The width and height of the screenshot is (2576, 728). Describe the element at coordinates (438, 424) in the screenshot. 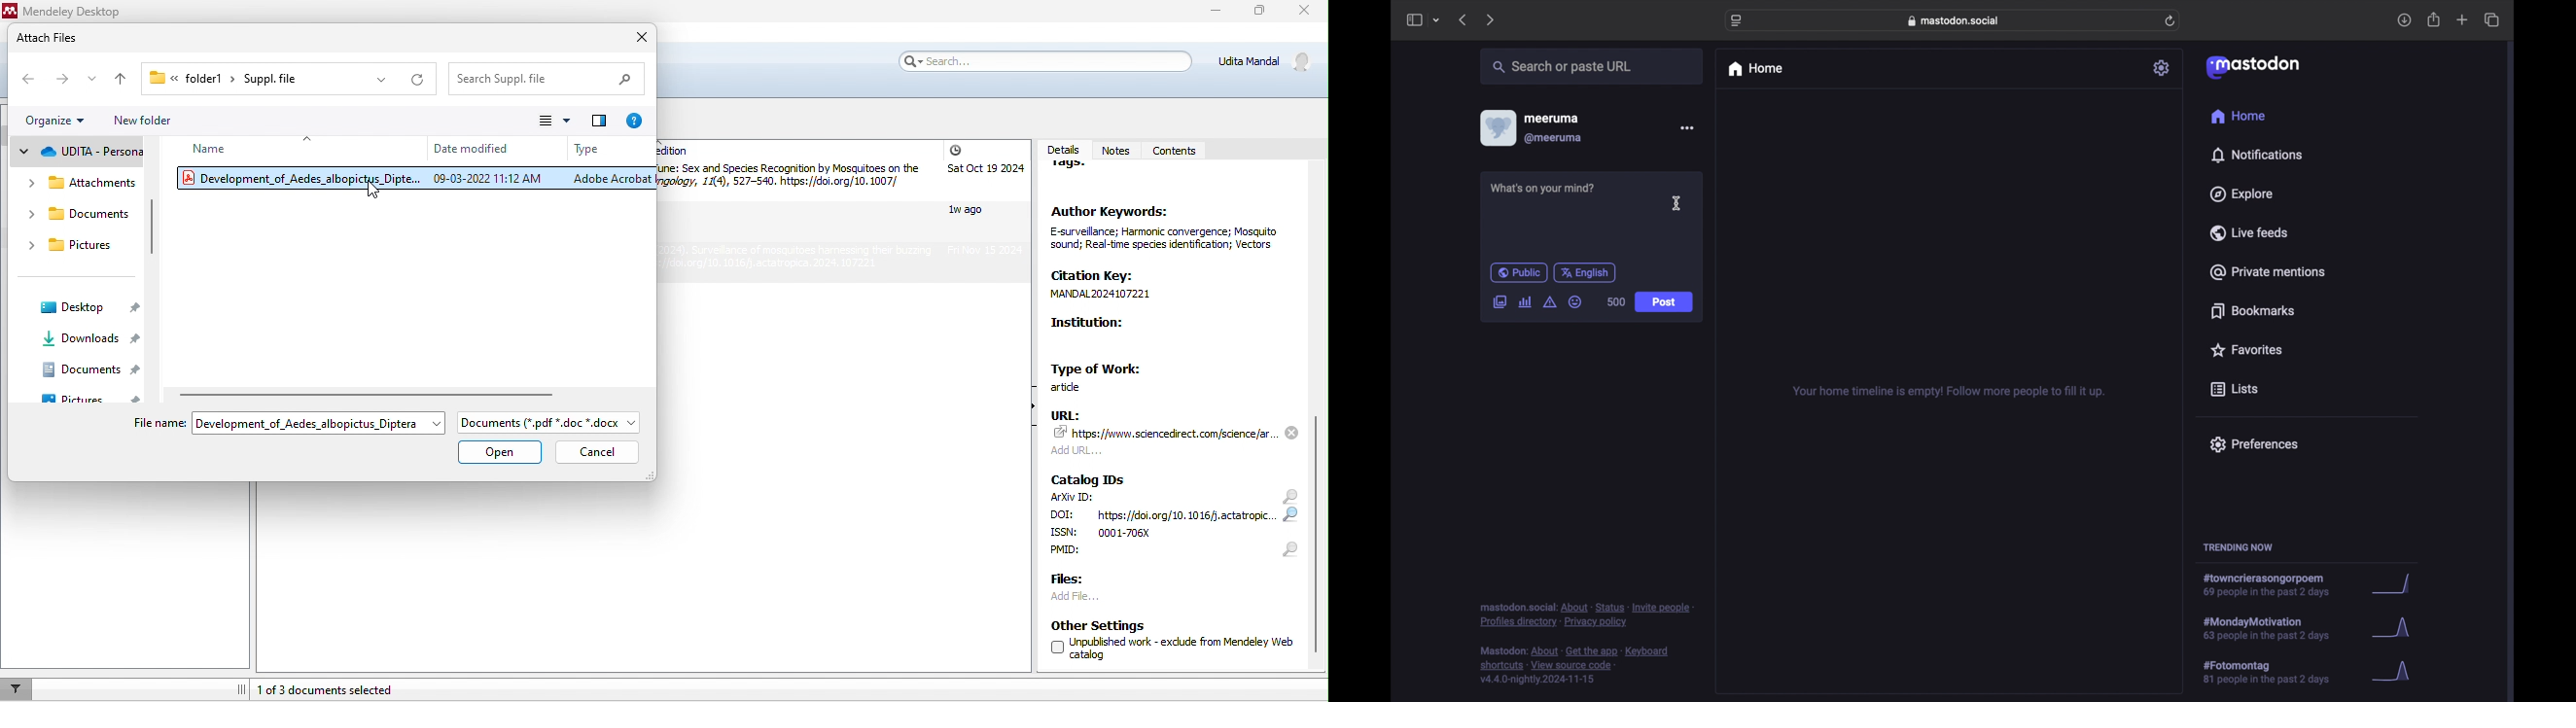

I see `drop down` at that location.